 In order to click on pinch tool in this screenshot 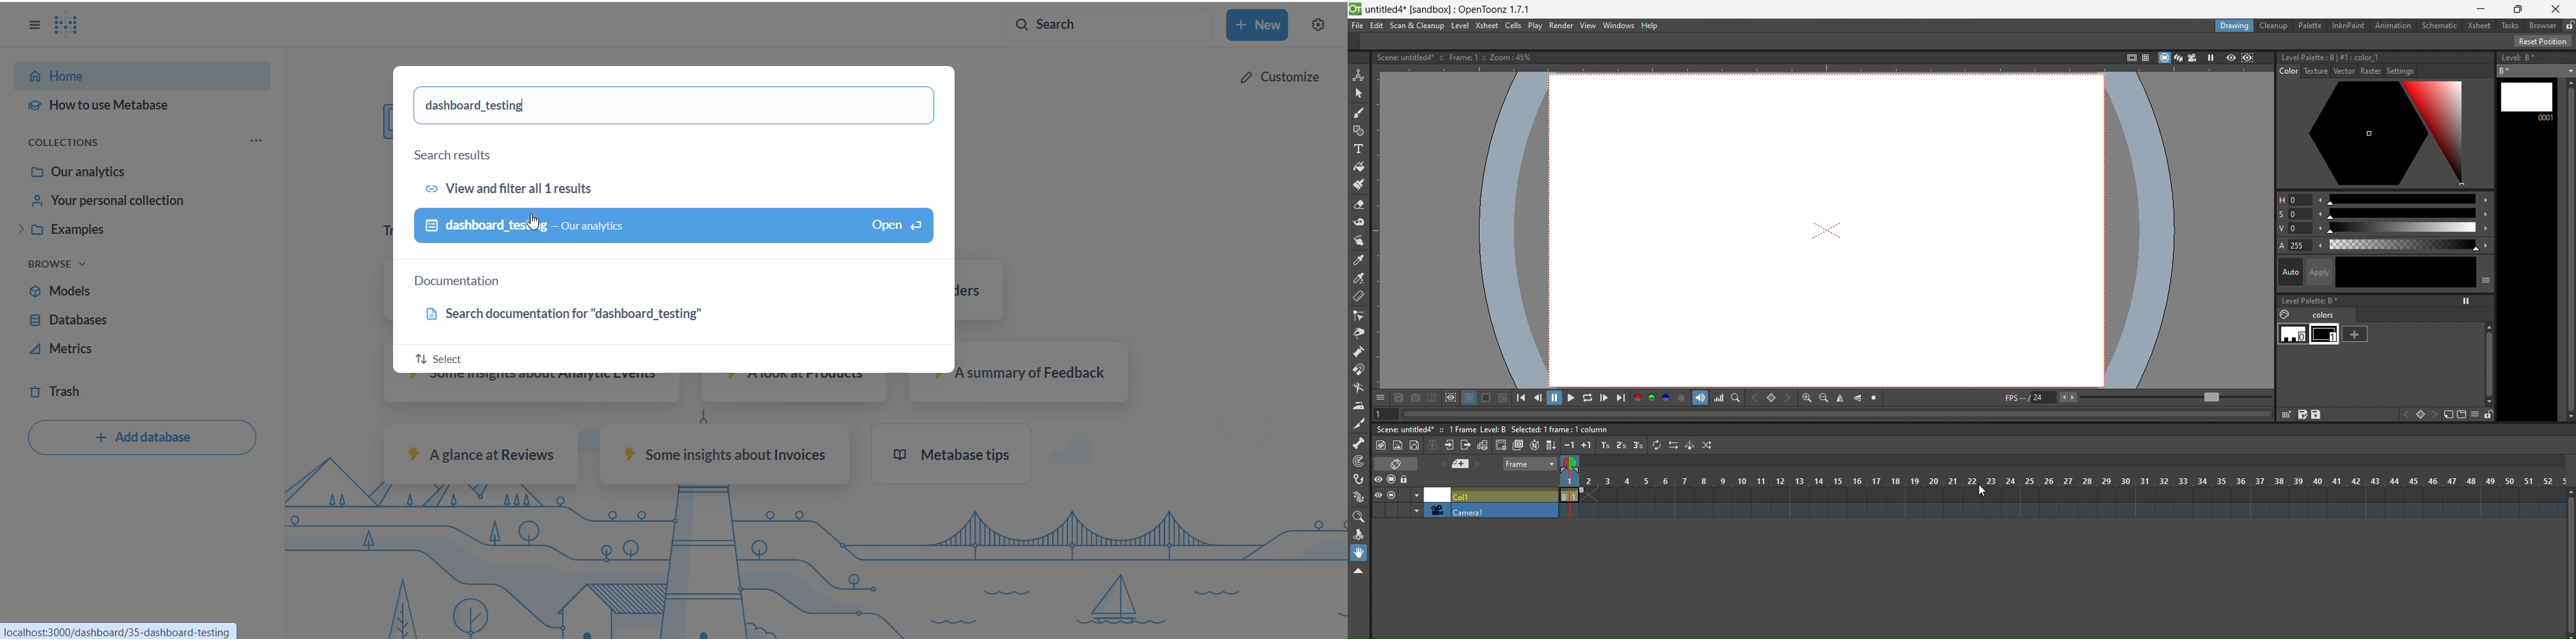, I will do `click(1358, 334)`.